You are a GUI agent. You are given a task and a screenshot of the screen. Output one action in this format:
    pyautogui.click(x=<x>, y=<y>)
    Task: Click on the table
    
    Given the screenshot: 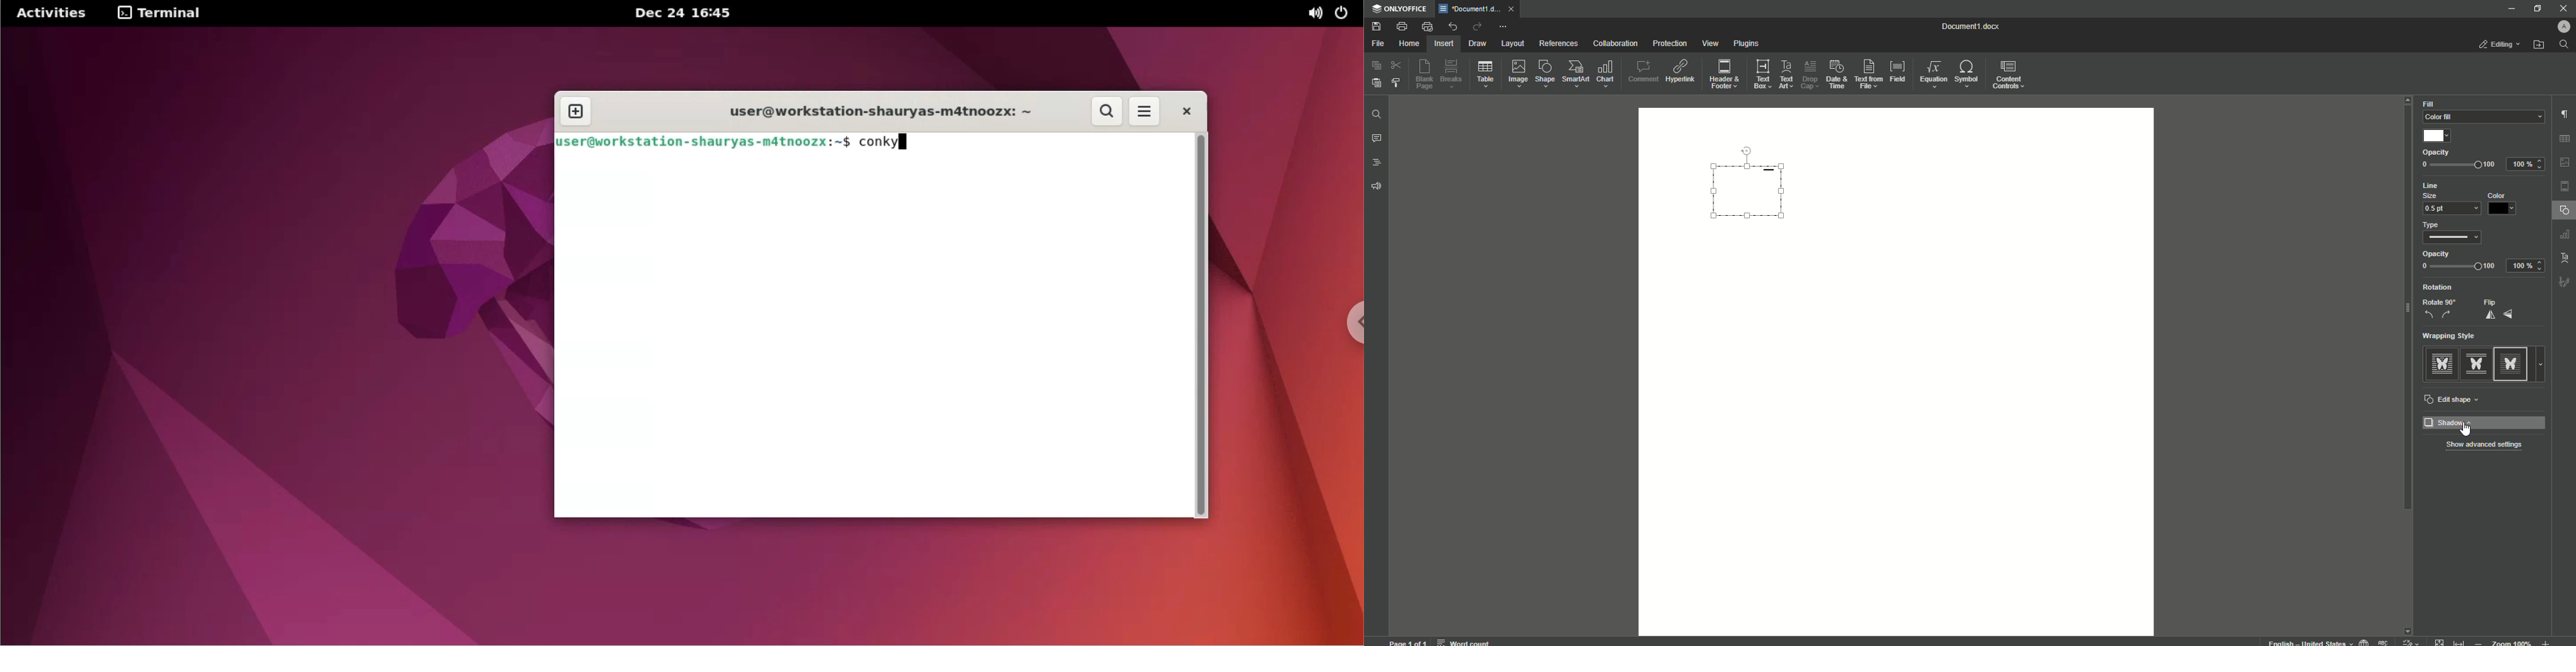 What is the action you would take?
    pyautogui.click(x=2566, y=236)
    